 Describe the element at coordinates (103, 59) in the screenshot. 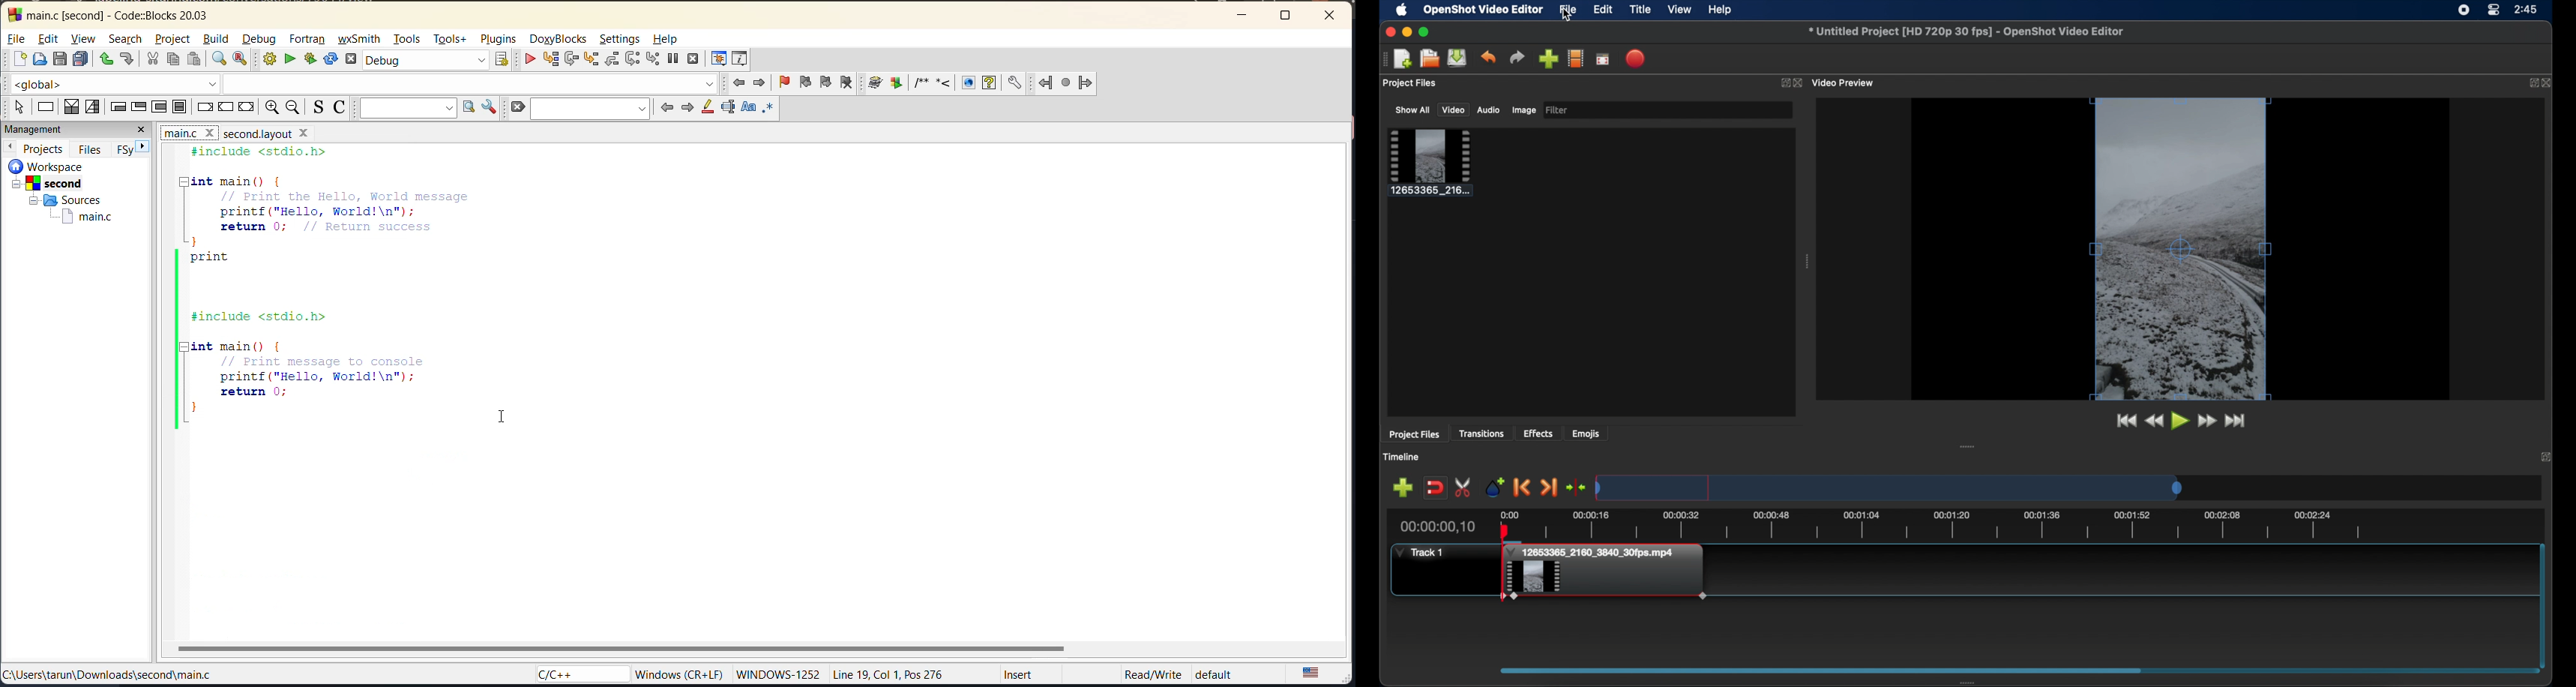

I see `undo` at that location.